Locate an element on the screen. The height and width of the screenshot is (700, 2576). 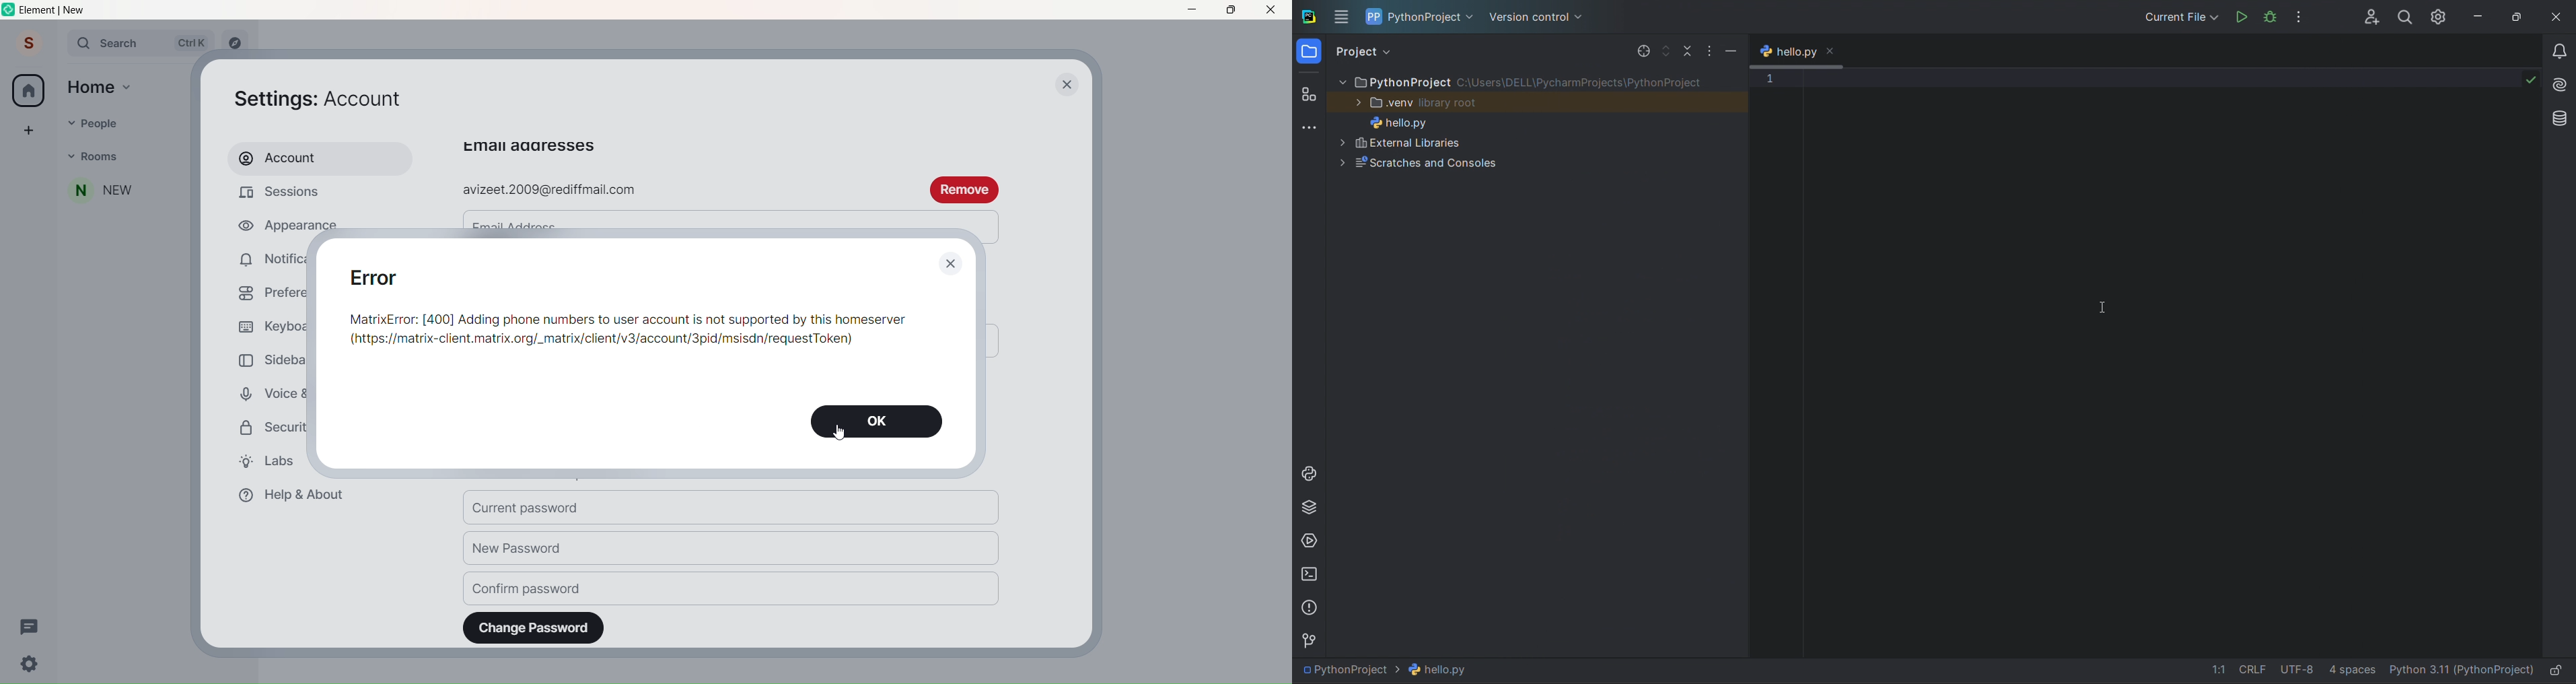
Keyboard is located at coordinates (268, 325).